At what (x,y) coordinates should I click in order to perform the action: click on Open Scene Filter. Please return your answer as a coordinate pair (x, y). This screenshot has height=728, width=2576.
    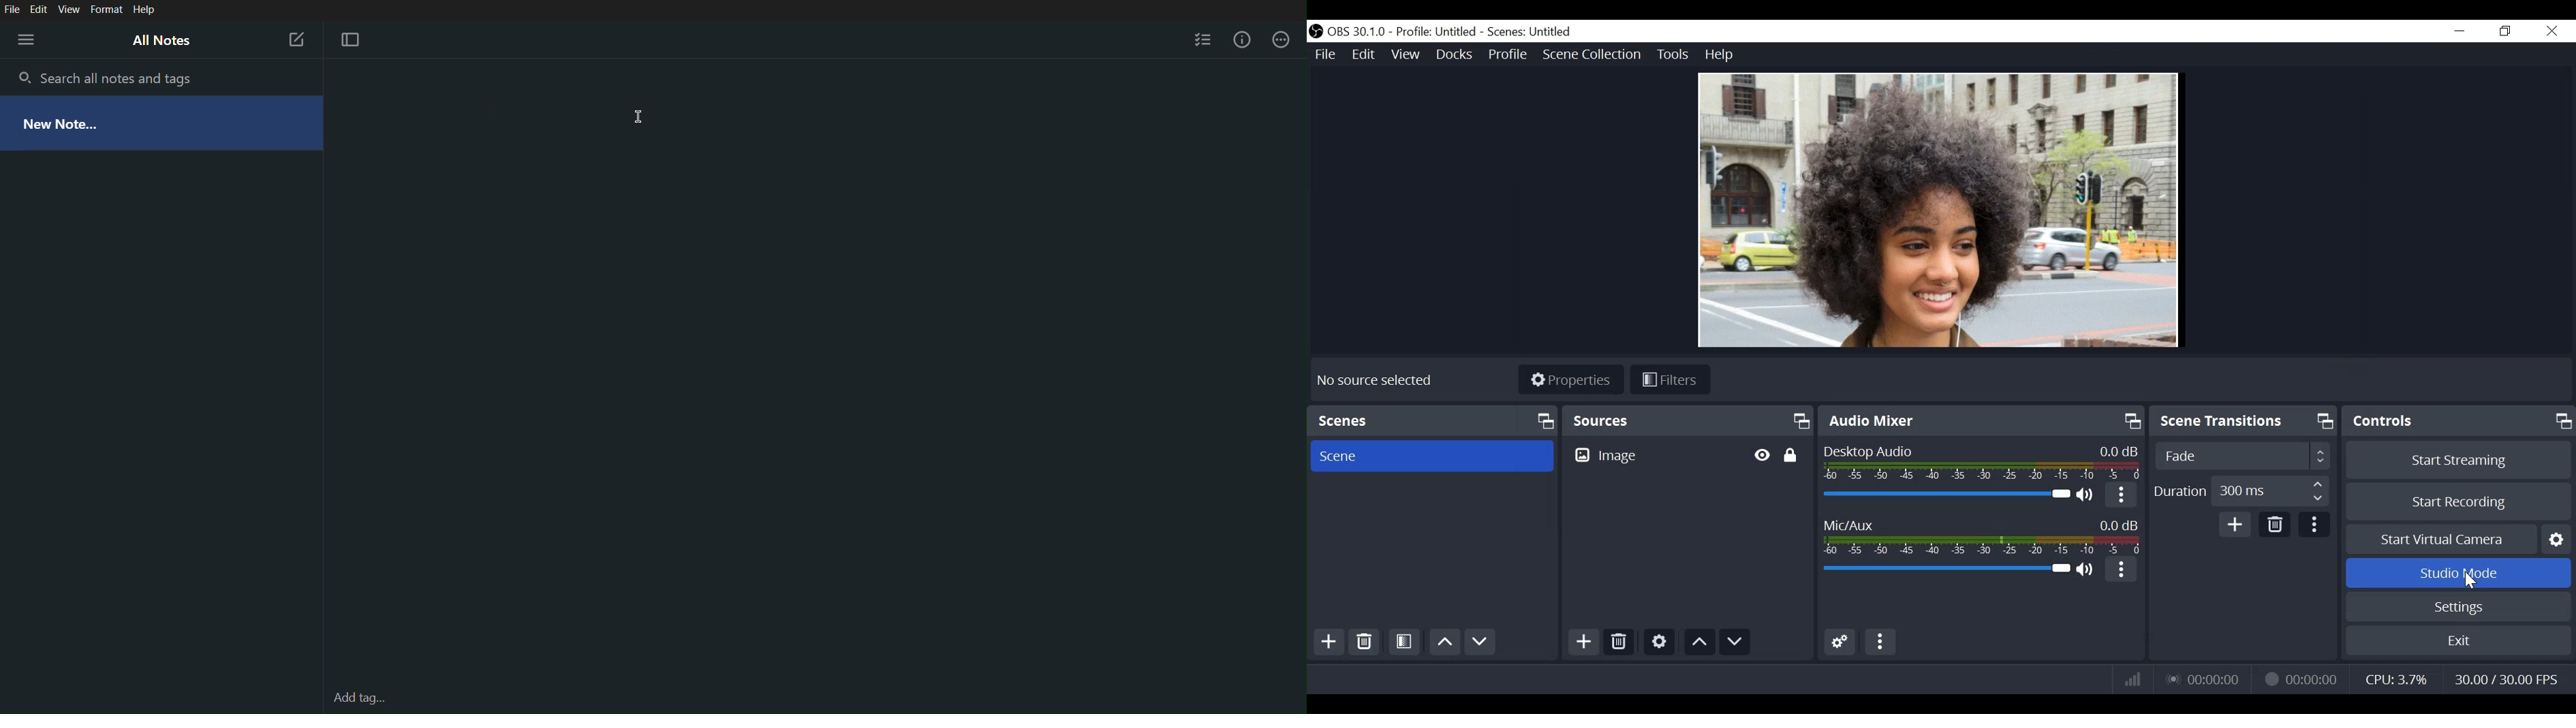
    Looking at the image, I should click on (1404, 643).